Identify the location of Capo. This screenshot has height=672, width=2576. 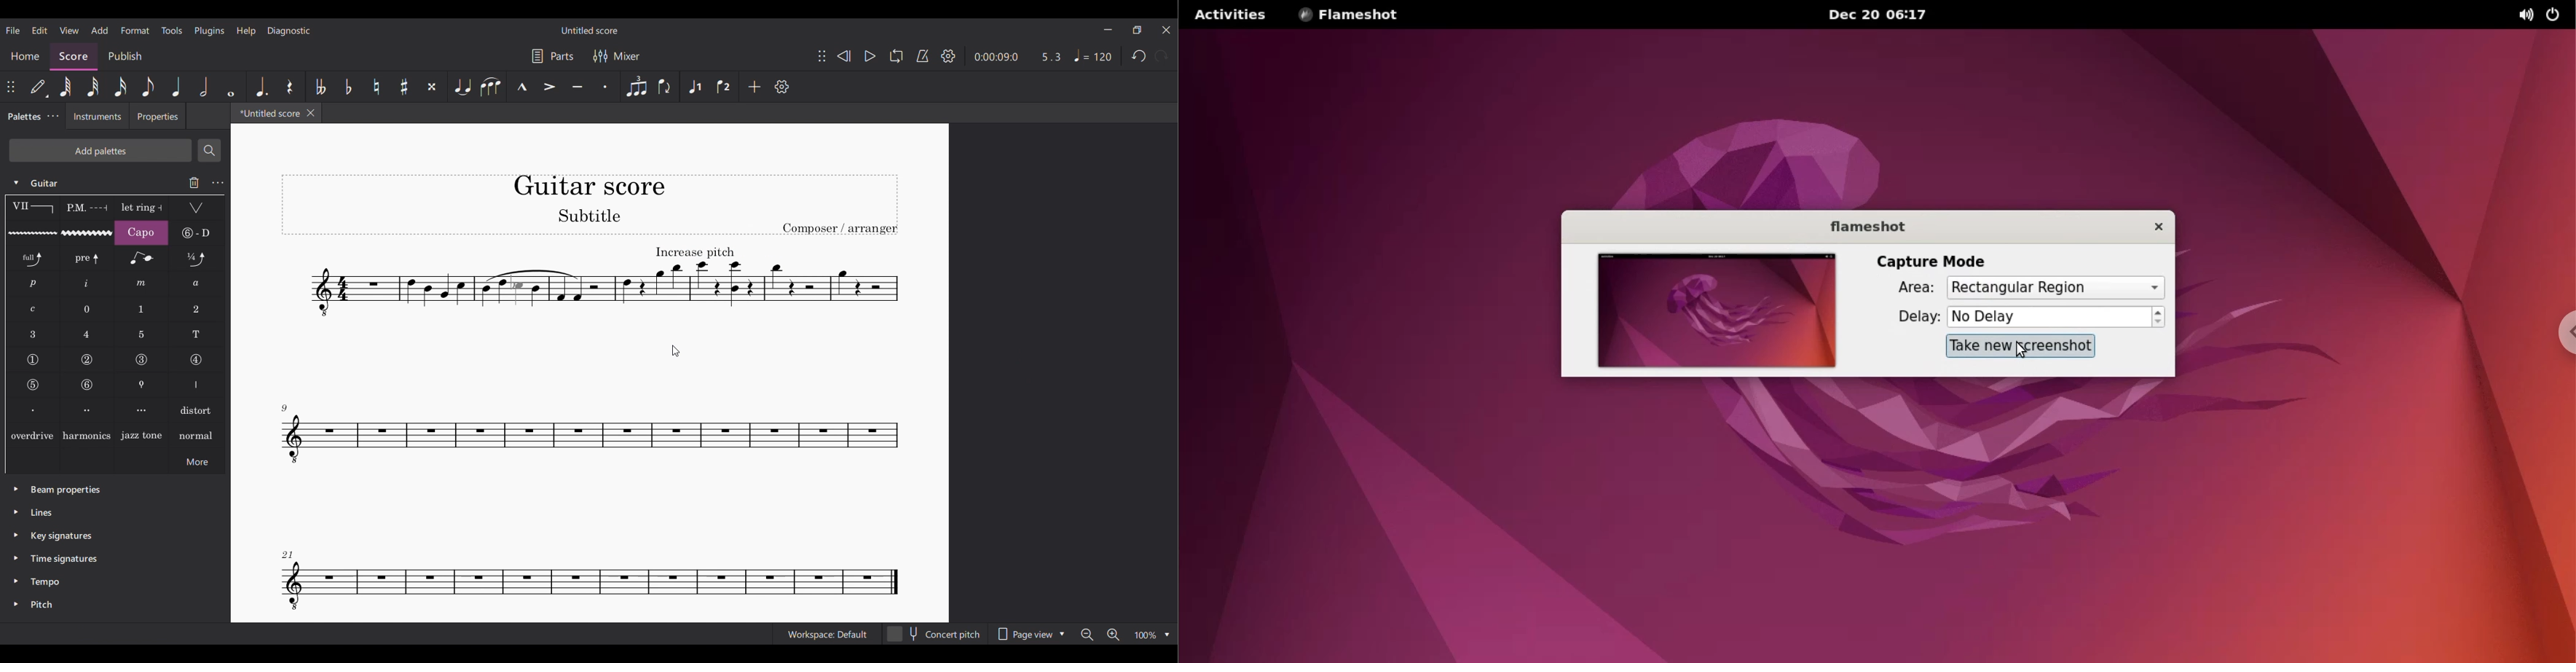
(141, 233).